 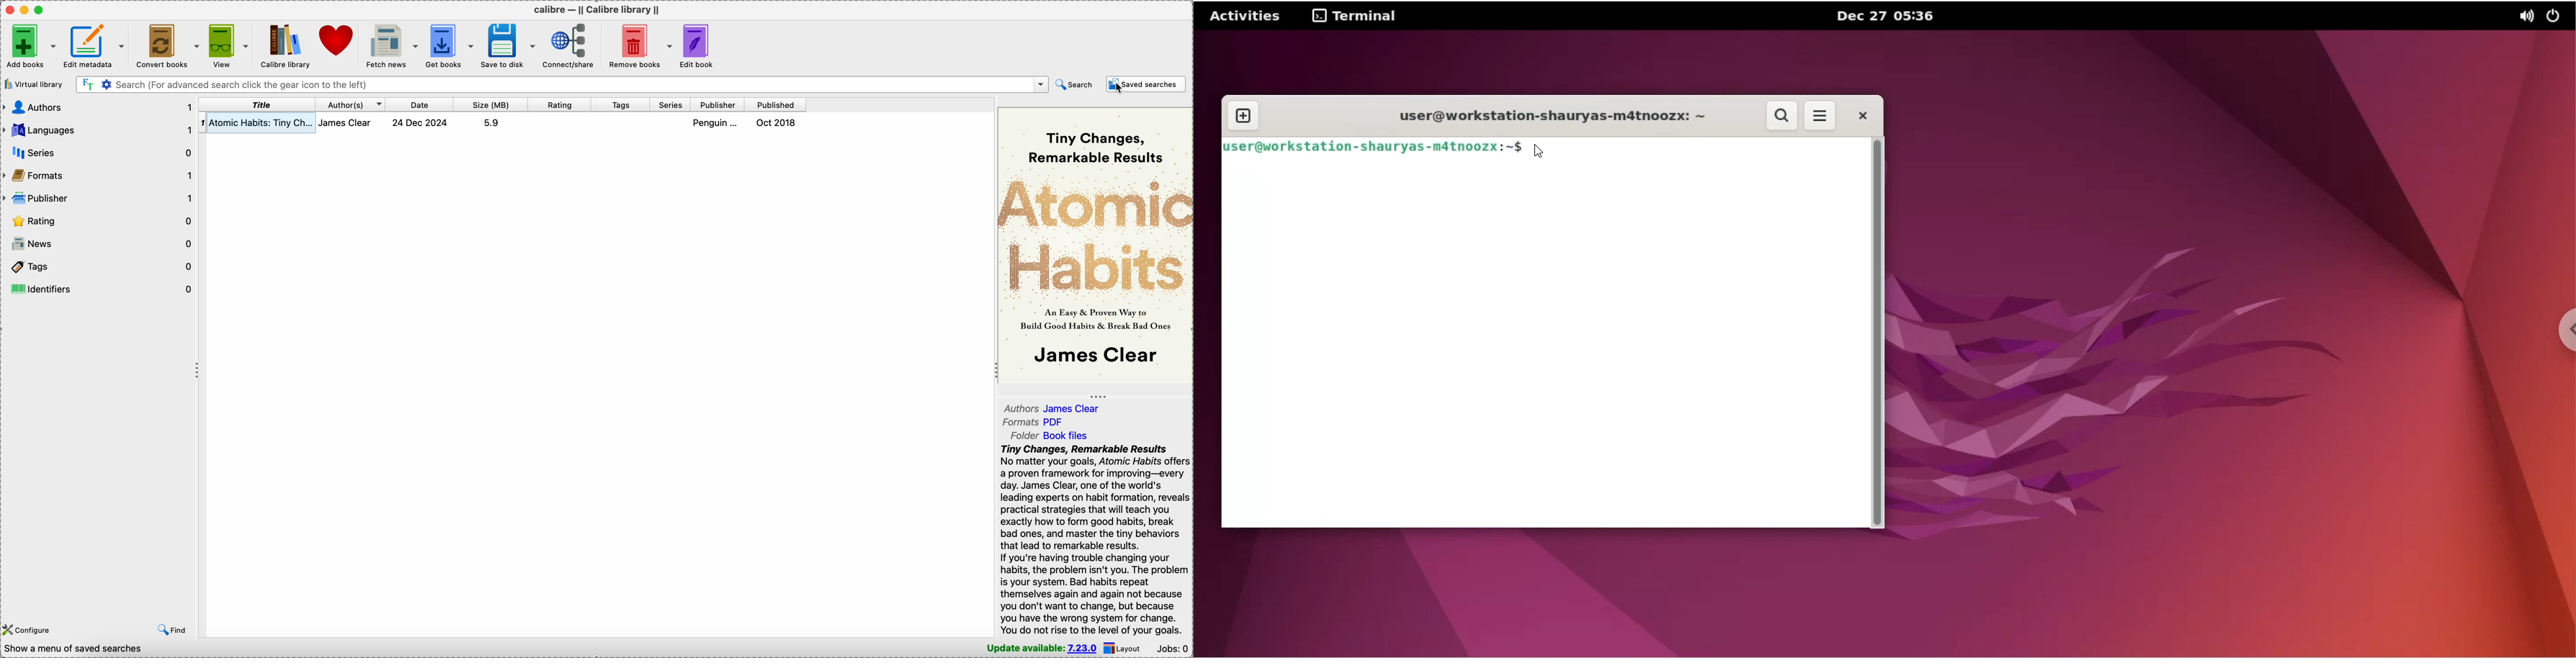 I want to click on Show a menu of saved searches, so click(x=72, y=649).